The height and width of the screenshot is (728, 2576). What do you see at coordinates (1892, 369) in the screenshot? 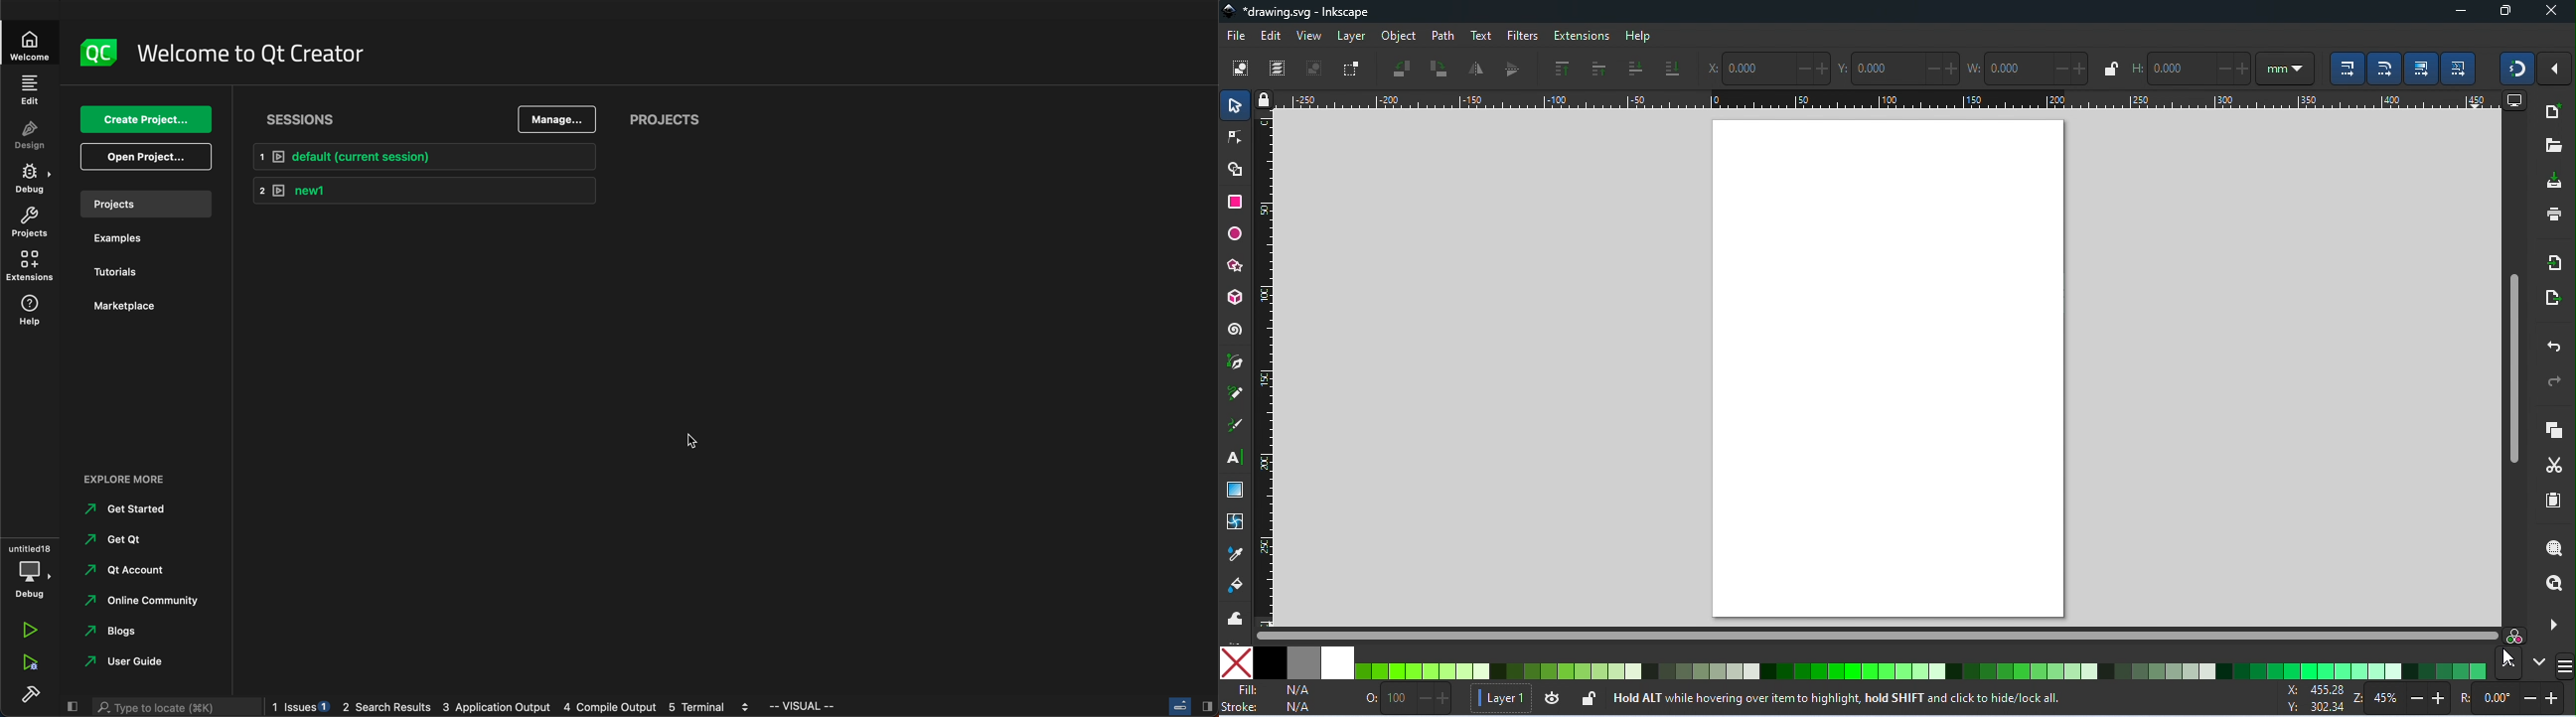
I see `workspace` at bounding box center [1892, 369].